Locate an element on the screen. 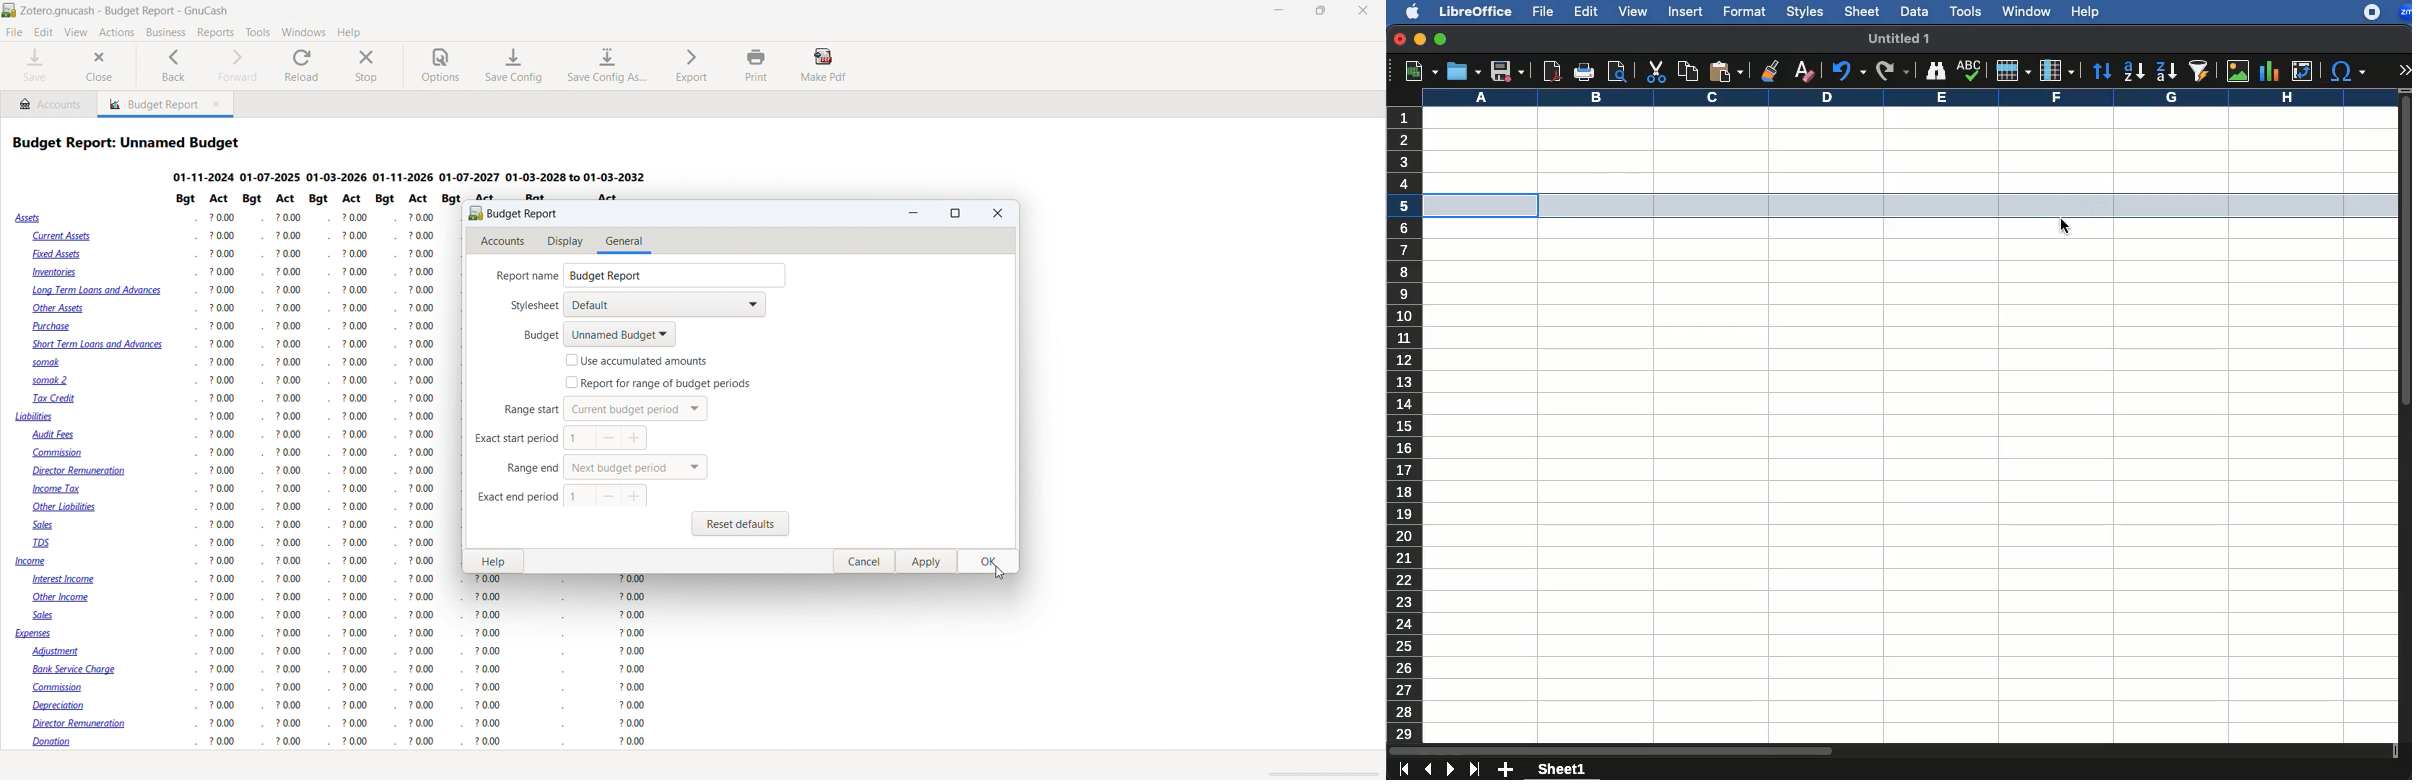 The width and height of the screenshot is (2436, 784). untitled is located at coordinates (1900, 37).